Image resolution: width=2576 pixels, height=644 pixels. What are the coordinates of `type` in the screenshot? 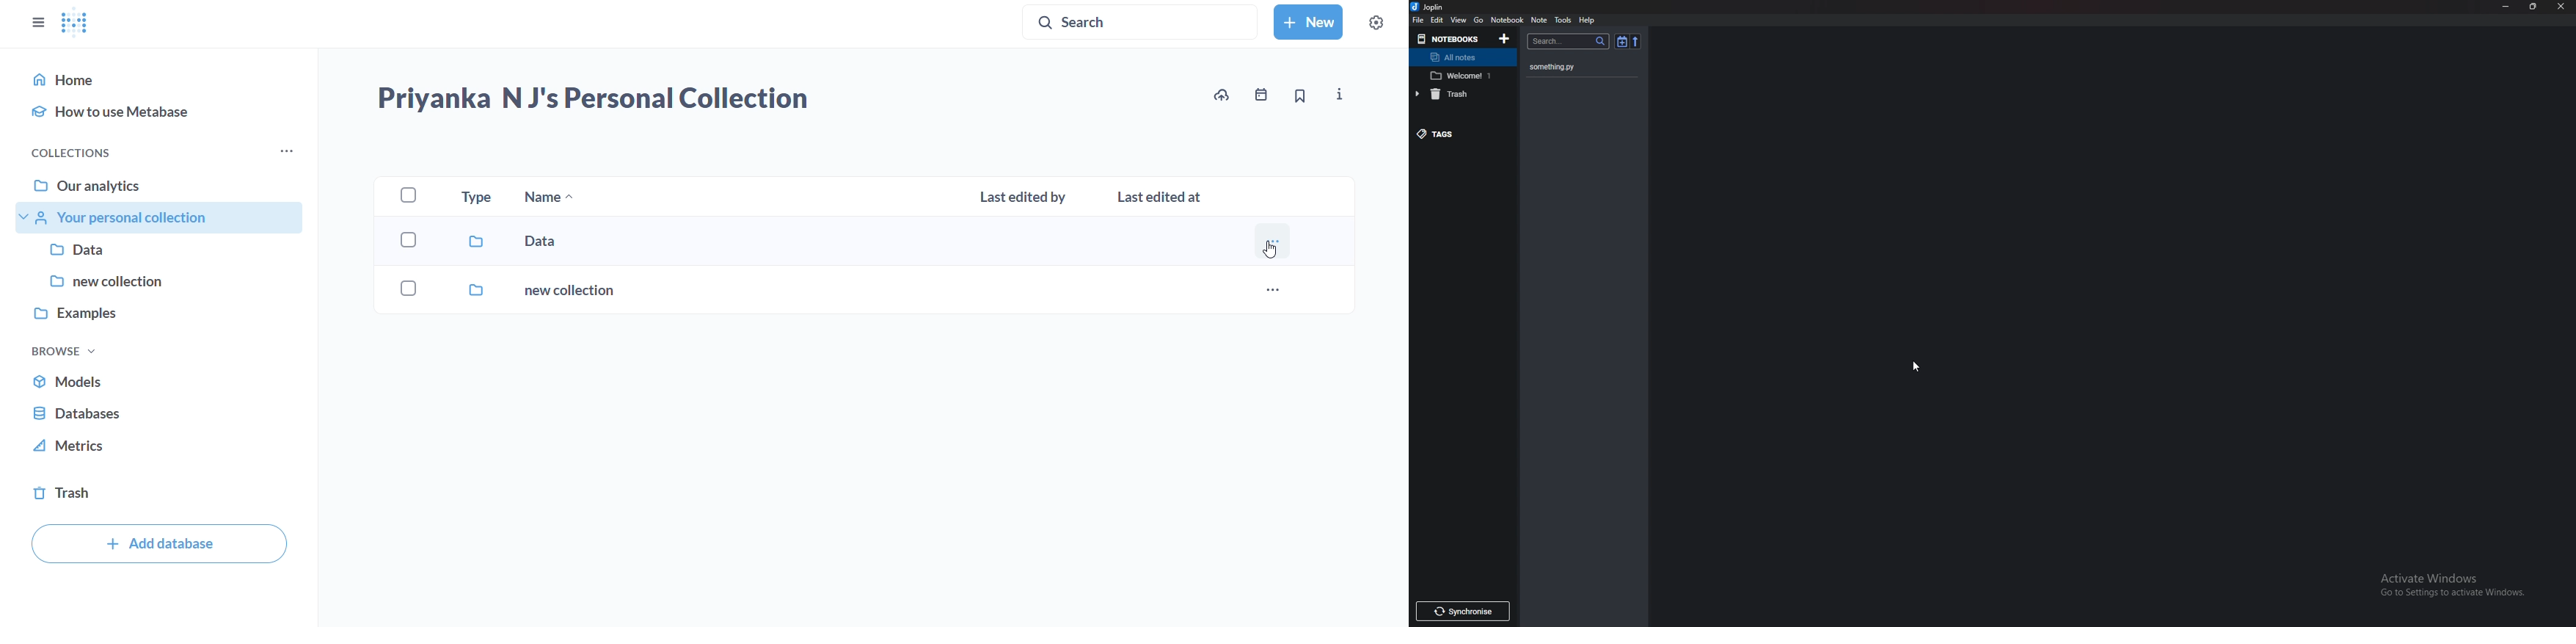 It's located at (475, 198).